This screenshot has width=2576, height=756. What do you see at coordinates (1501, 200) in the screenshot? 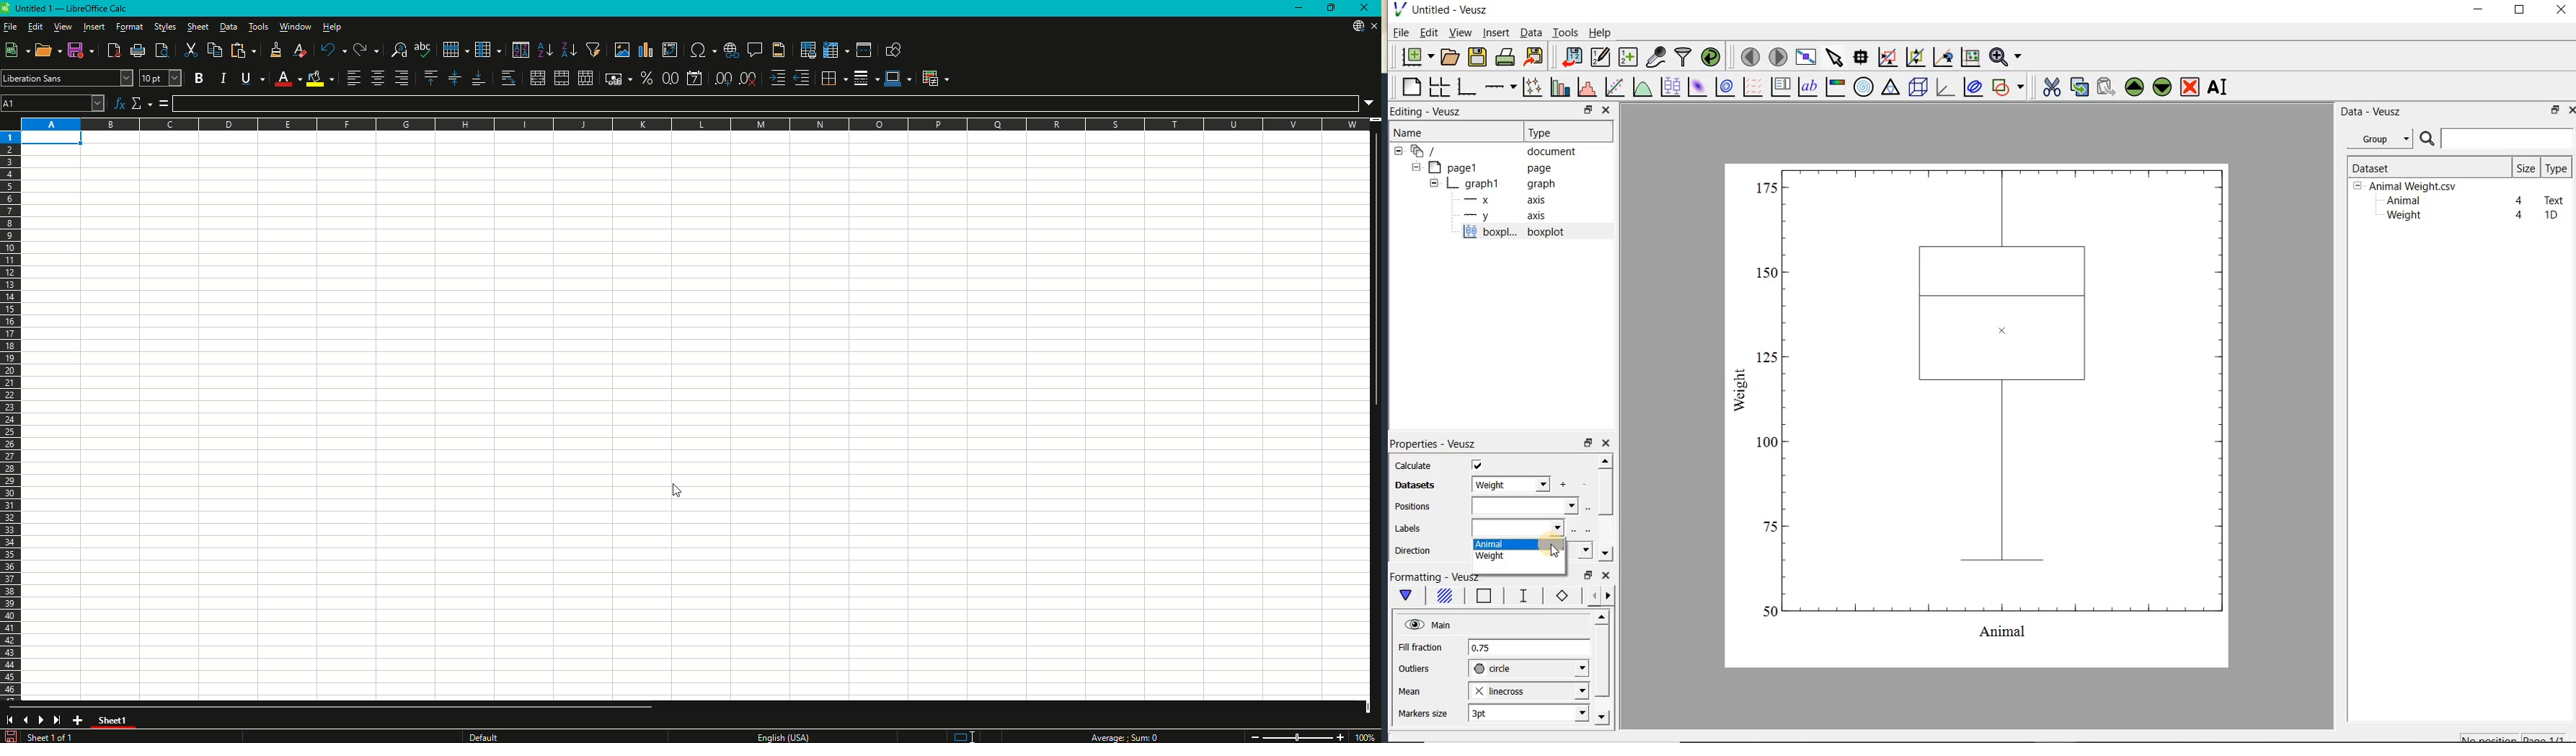
I see `axis` at bounding box center [1501, 200].